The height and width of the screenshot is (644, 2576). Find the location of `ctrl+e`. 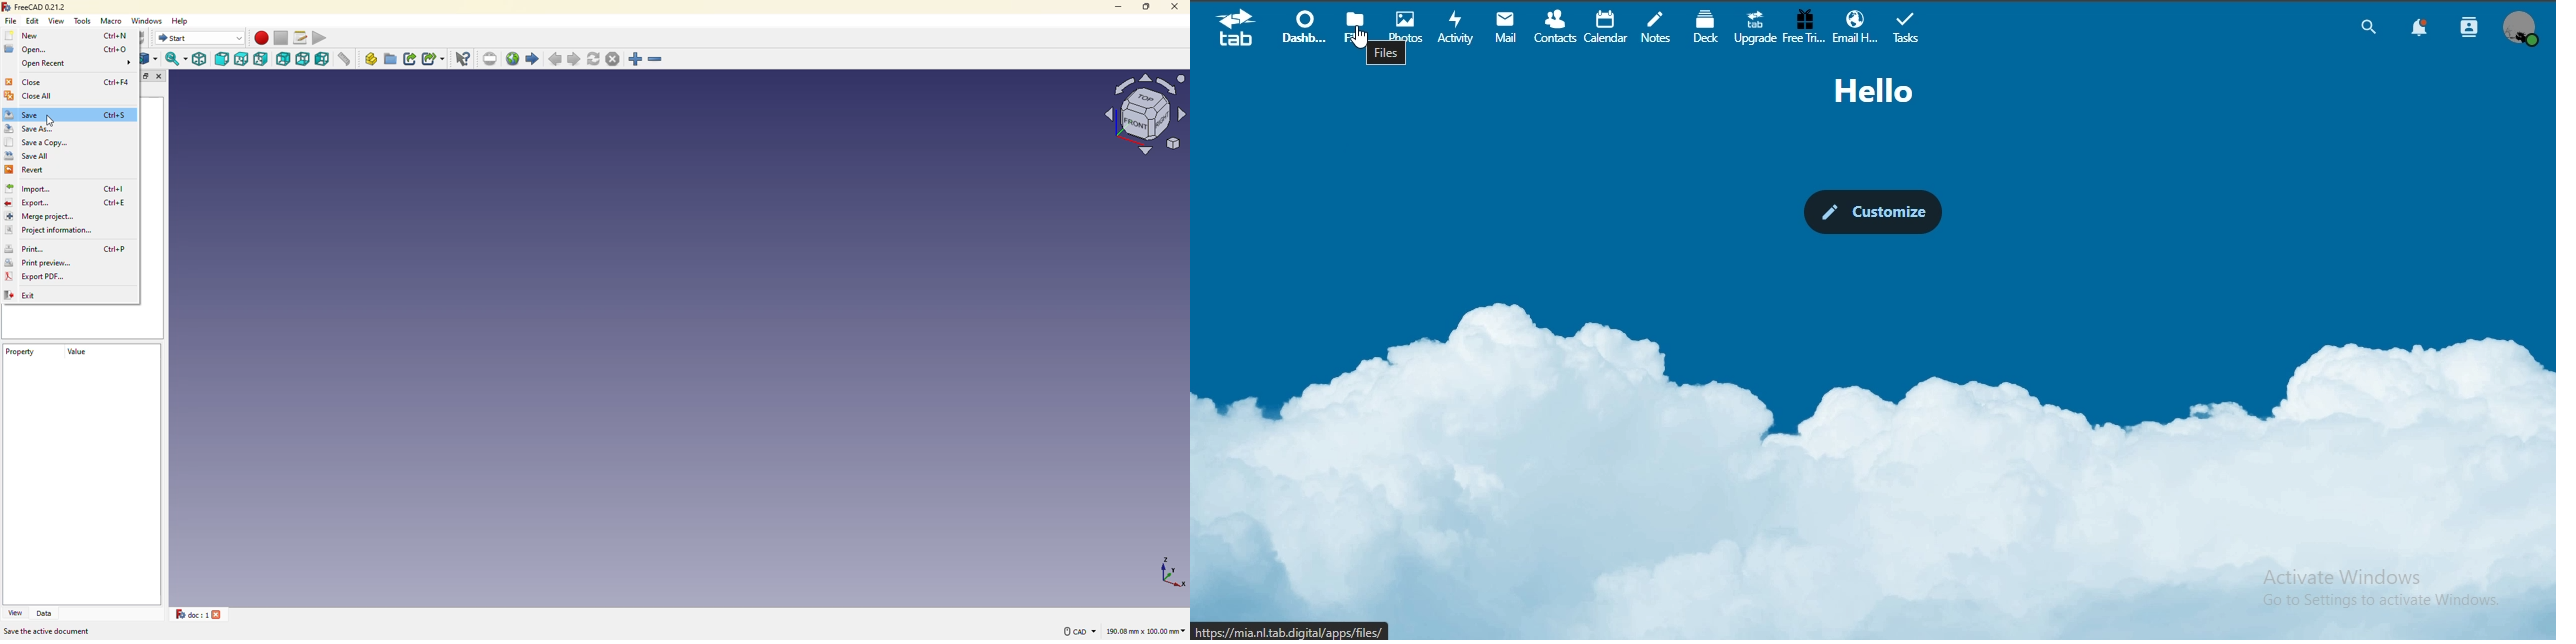

ctrl+e is located at coordinates (115, 203).